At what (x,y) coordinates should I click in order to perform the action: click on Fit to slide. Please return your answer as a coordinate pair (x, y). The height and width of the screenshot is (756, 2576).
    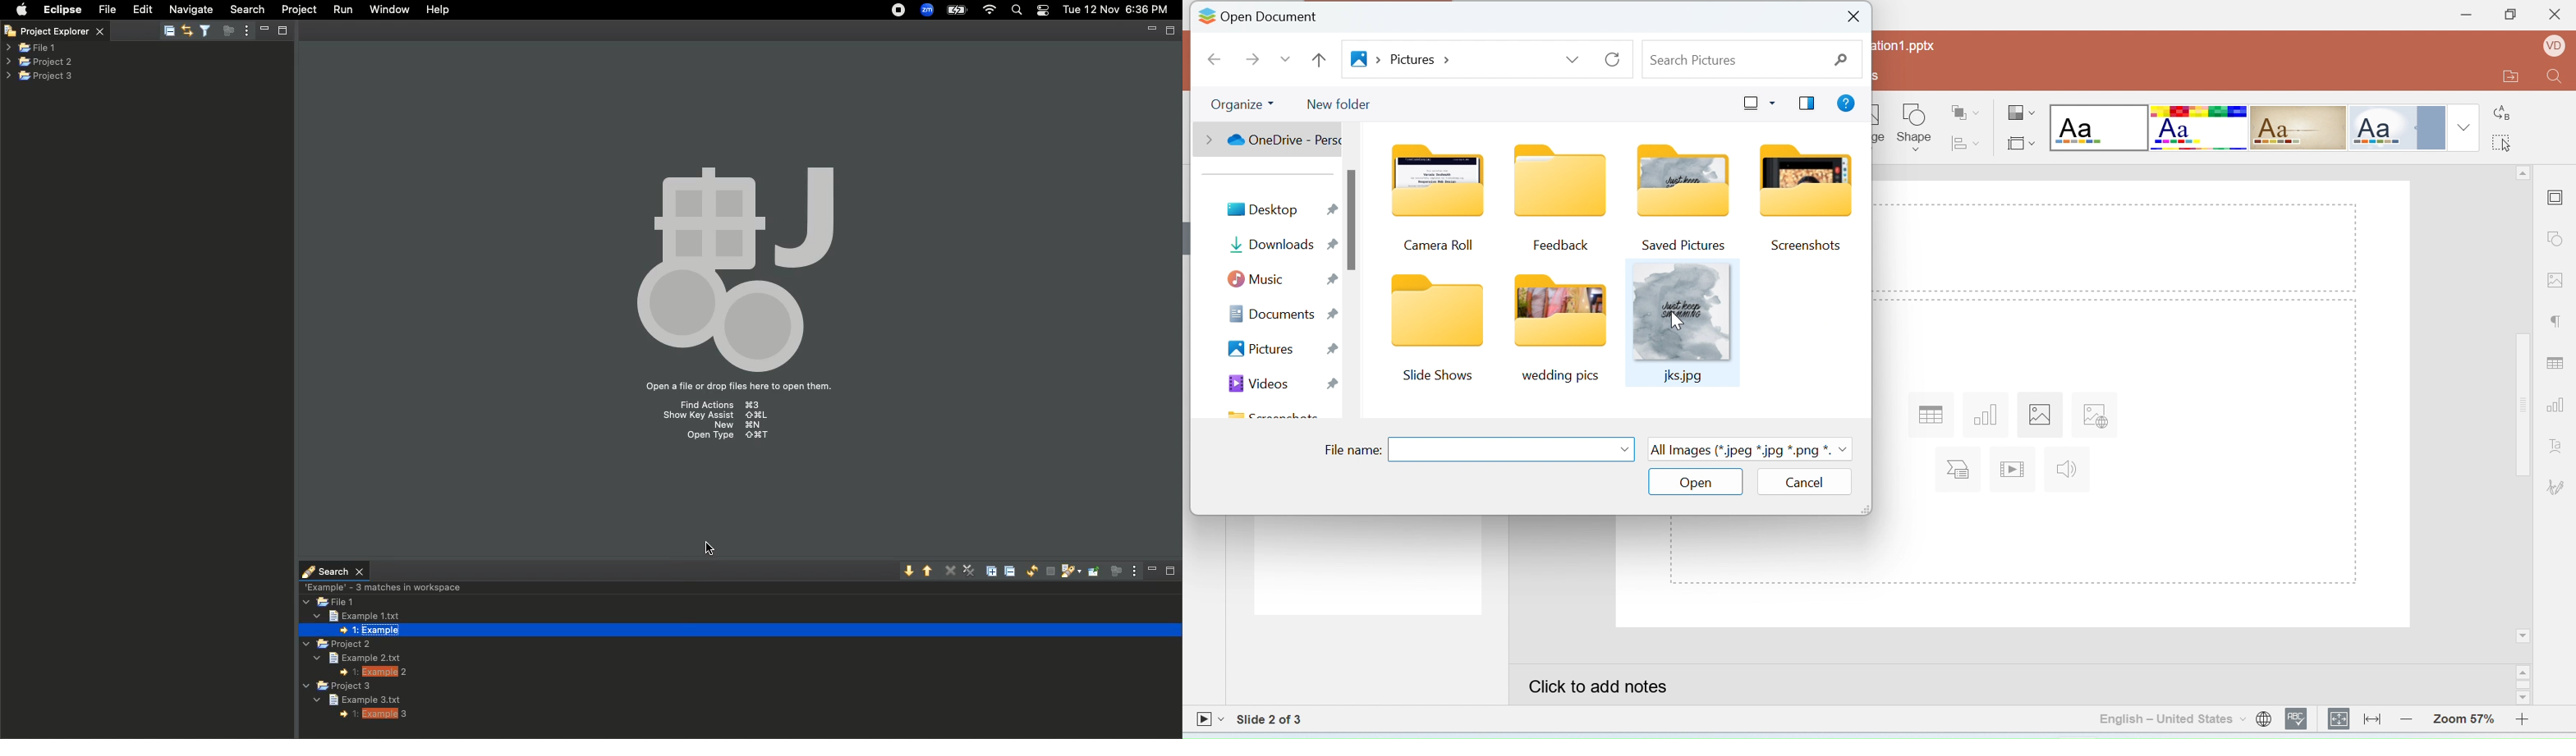
    Looking at the image, I should click on (2340, 719).